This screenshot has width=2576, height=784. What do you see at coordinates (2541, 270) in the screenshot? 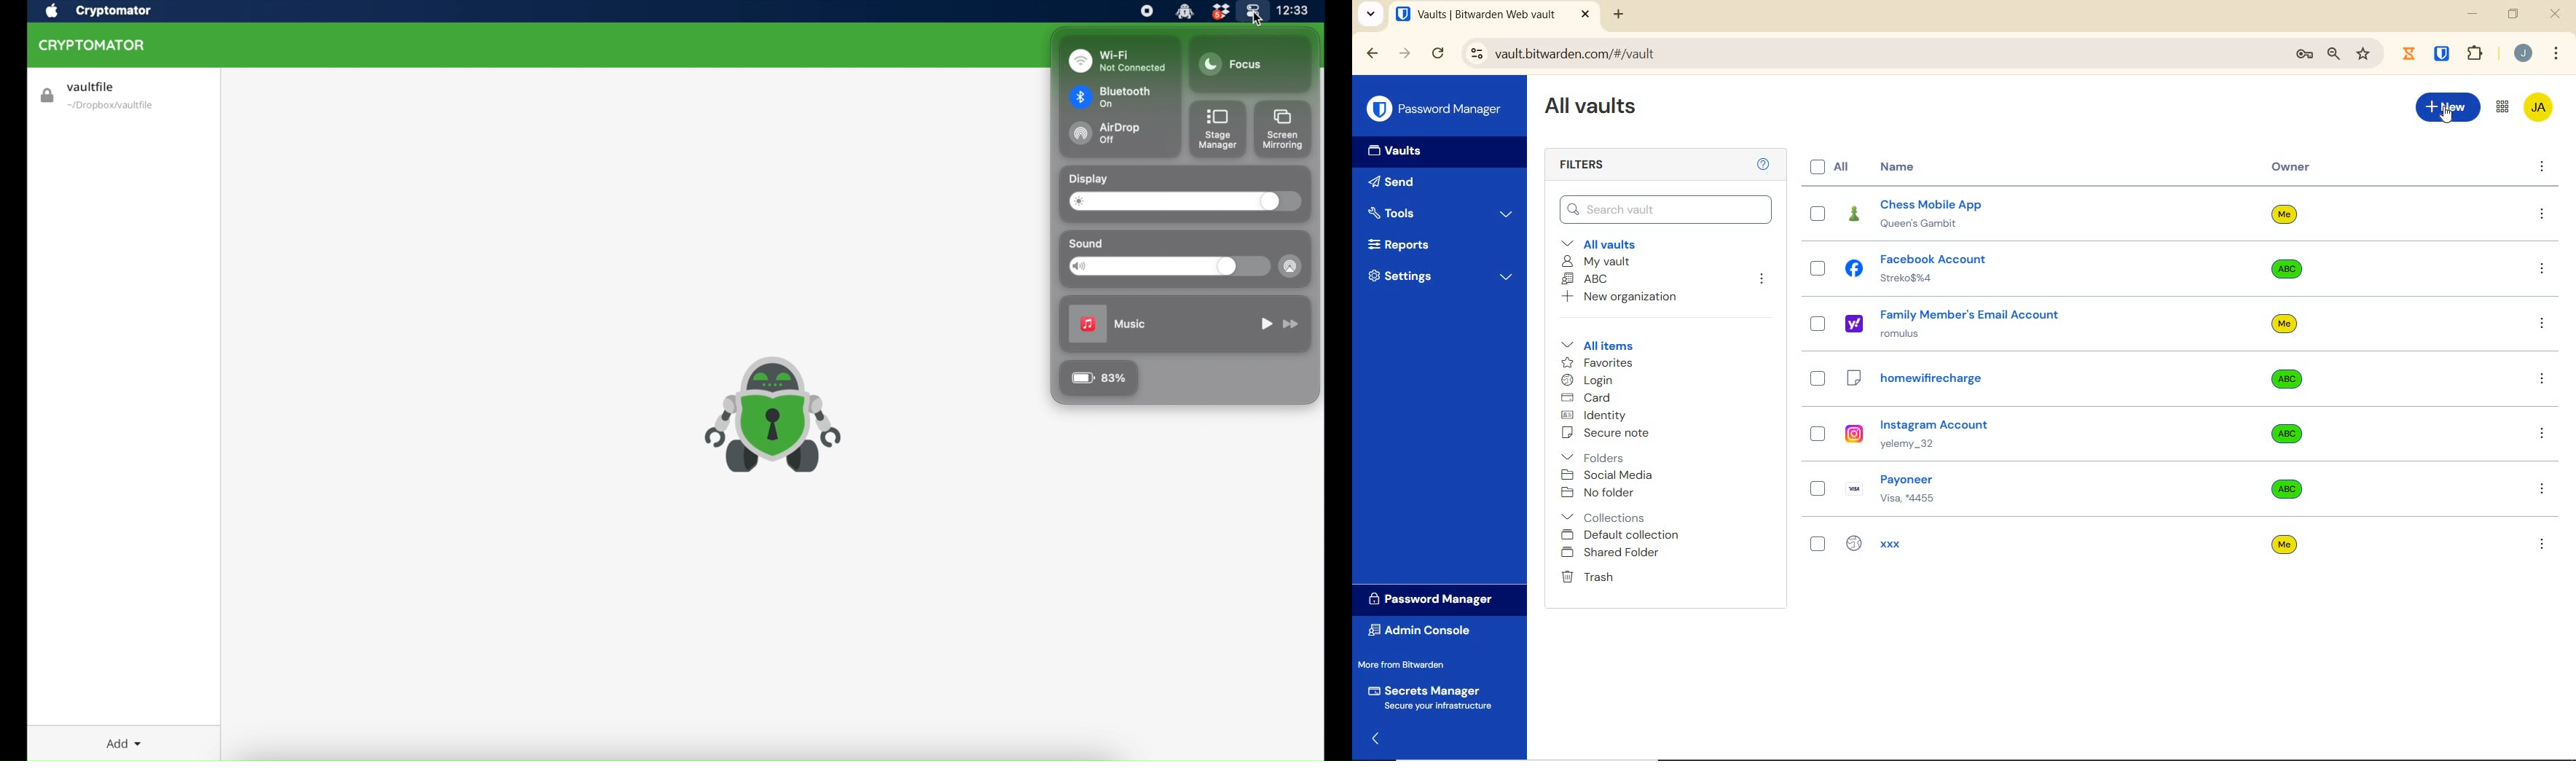
I see `more options` at bounding box center [2541, 270].